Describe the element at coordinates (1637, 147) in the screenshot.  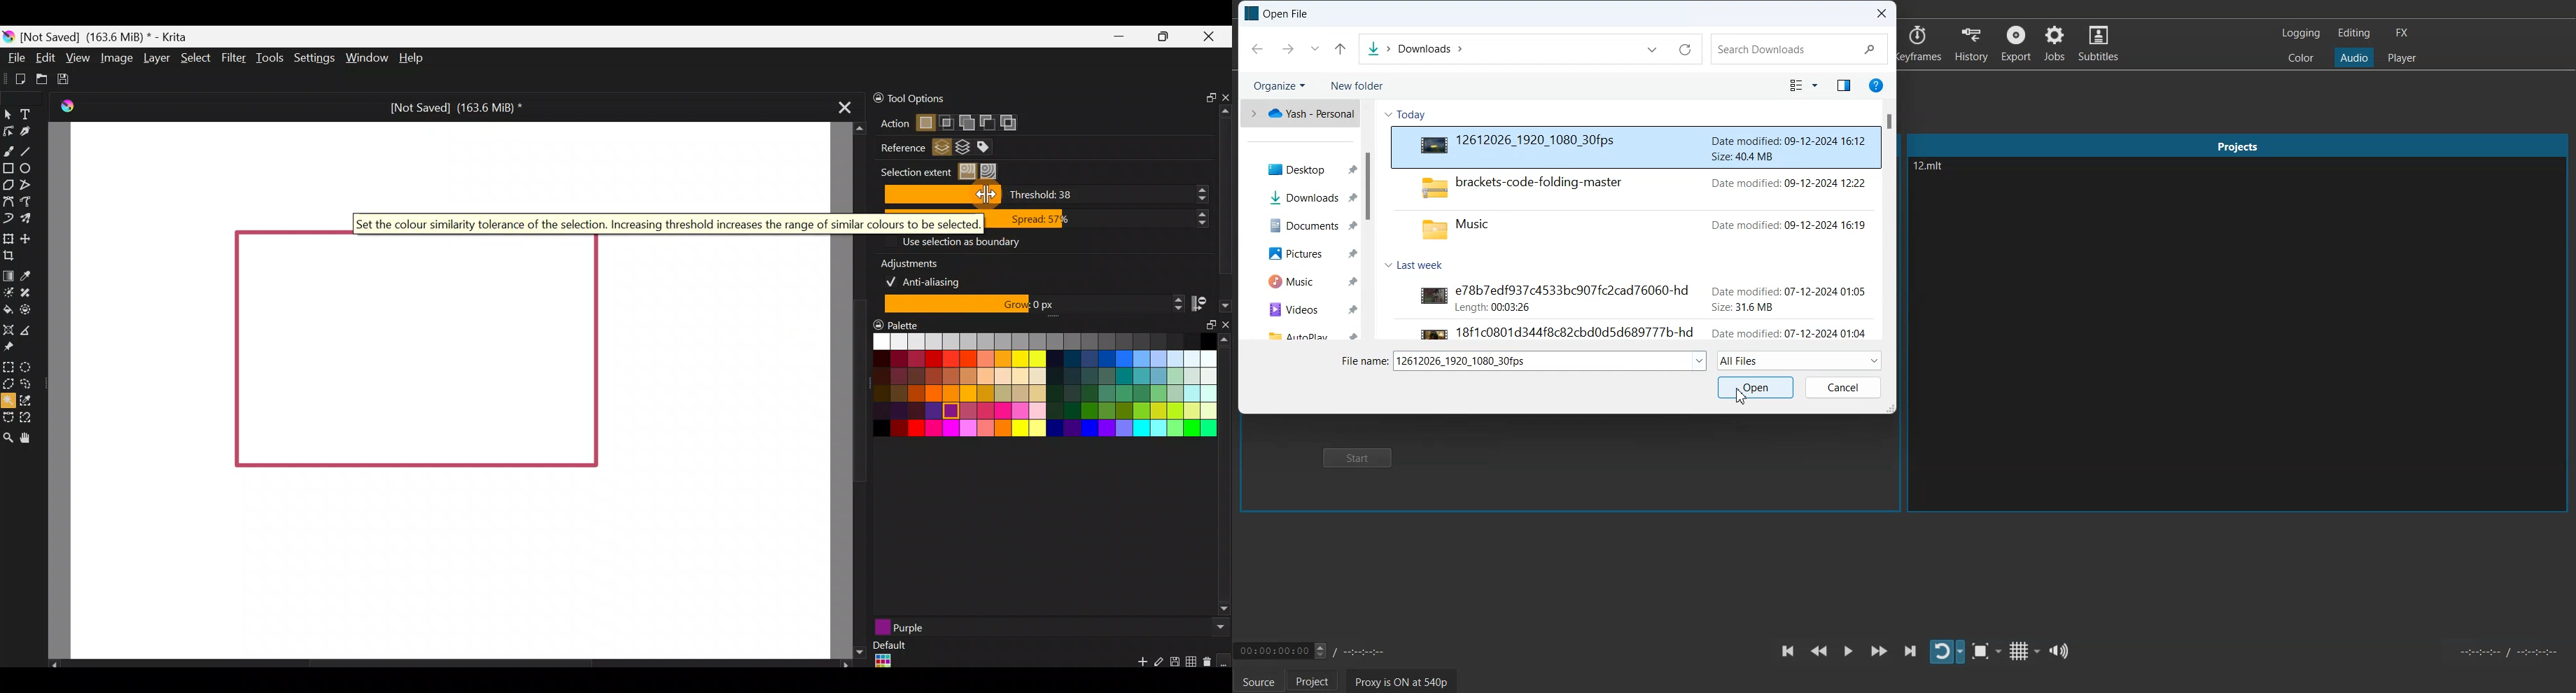
I see `Video File` at that location.